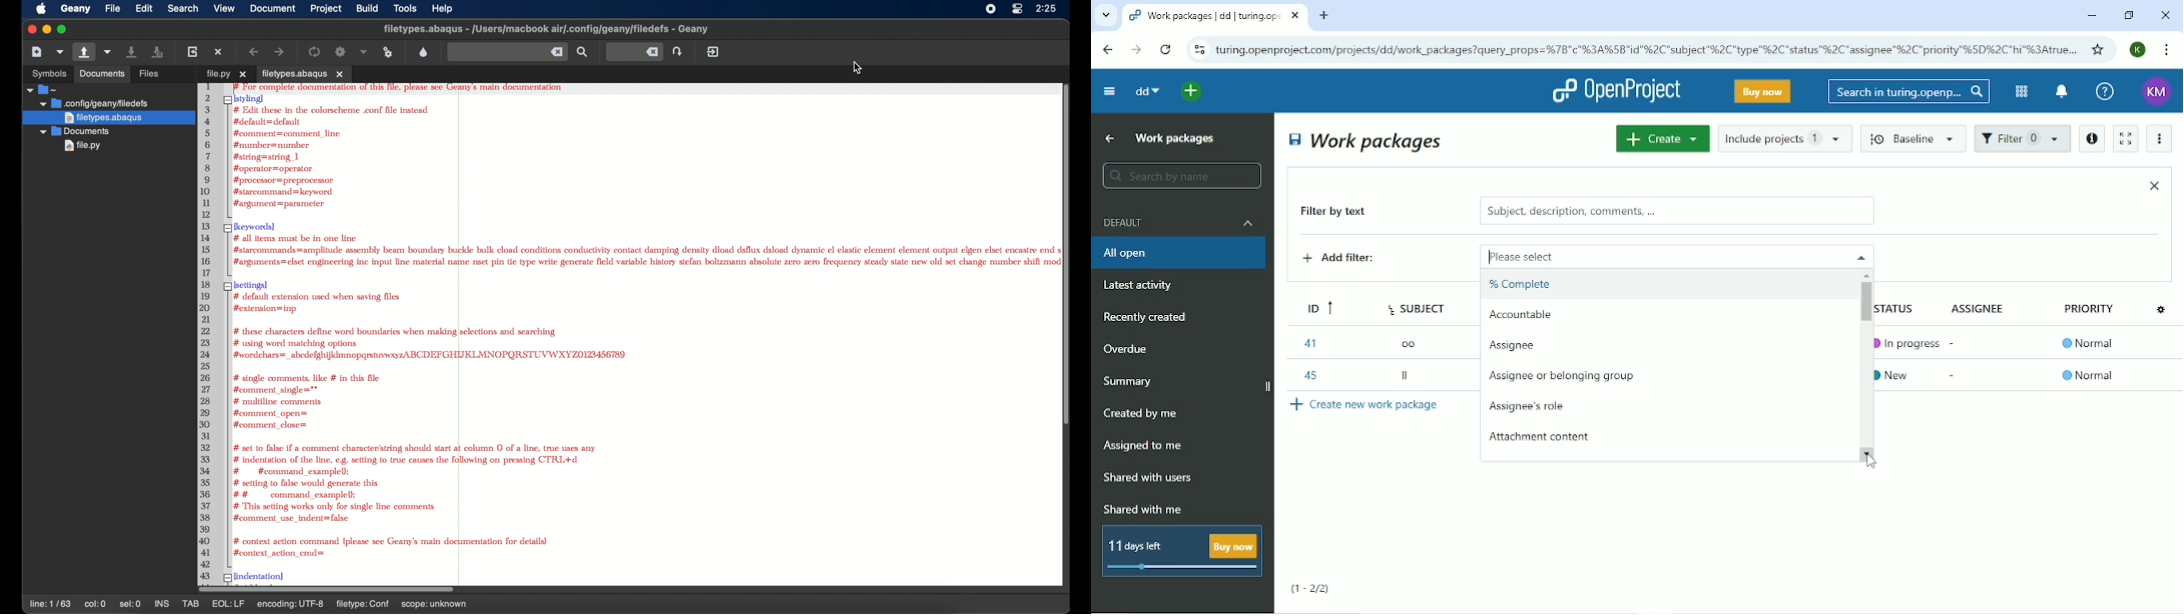 The height and width of the screenshot is (616, 2184). Describe the element at coordinates (2091, 345) in the screenshot. I see `Normal` at that location.